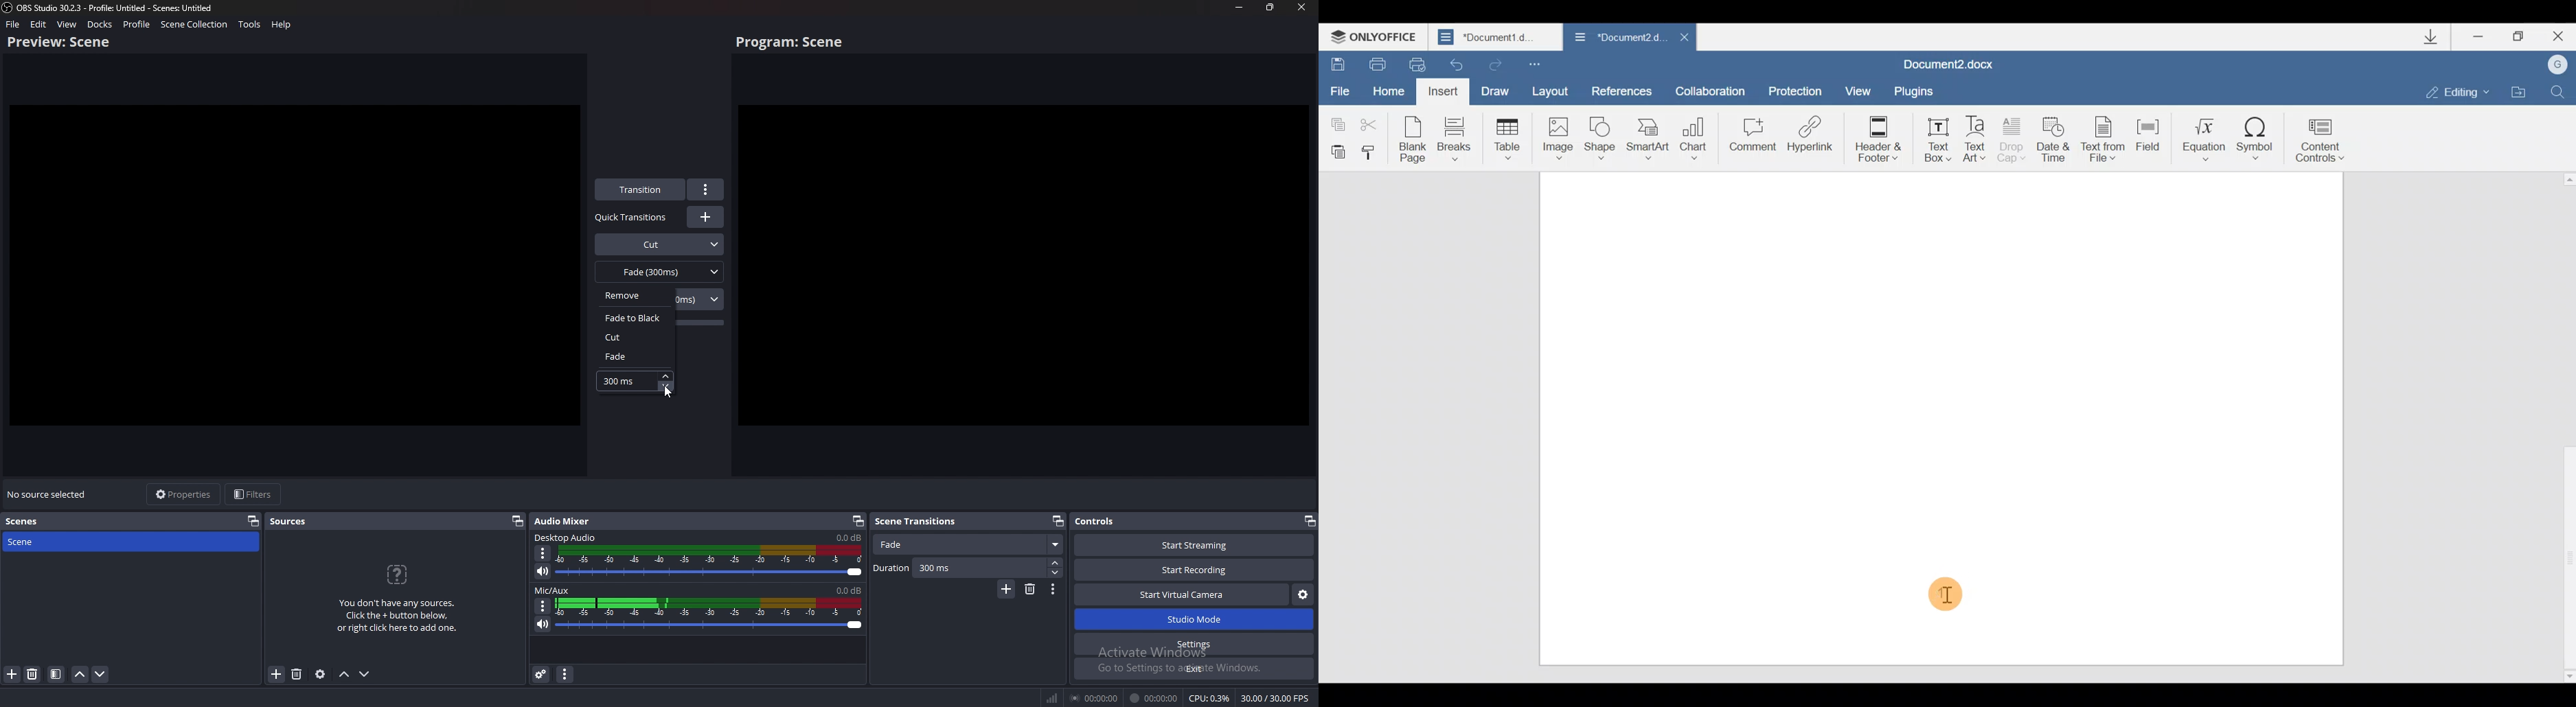  What do you see at coordinates (632, 356) in the screenshot?
I see `fade` at bounding box center [632, 356].